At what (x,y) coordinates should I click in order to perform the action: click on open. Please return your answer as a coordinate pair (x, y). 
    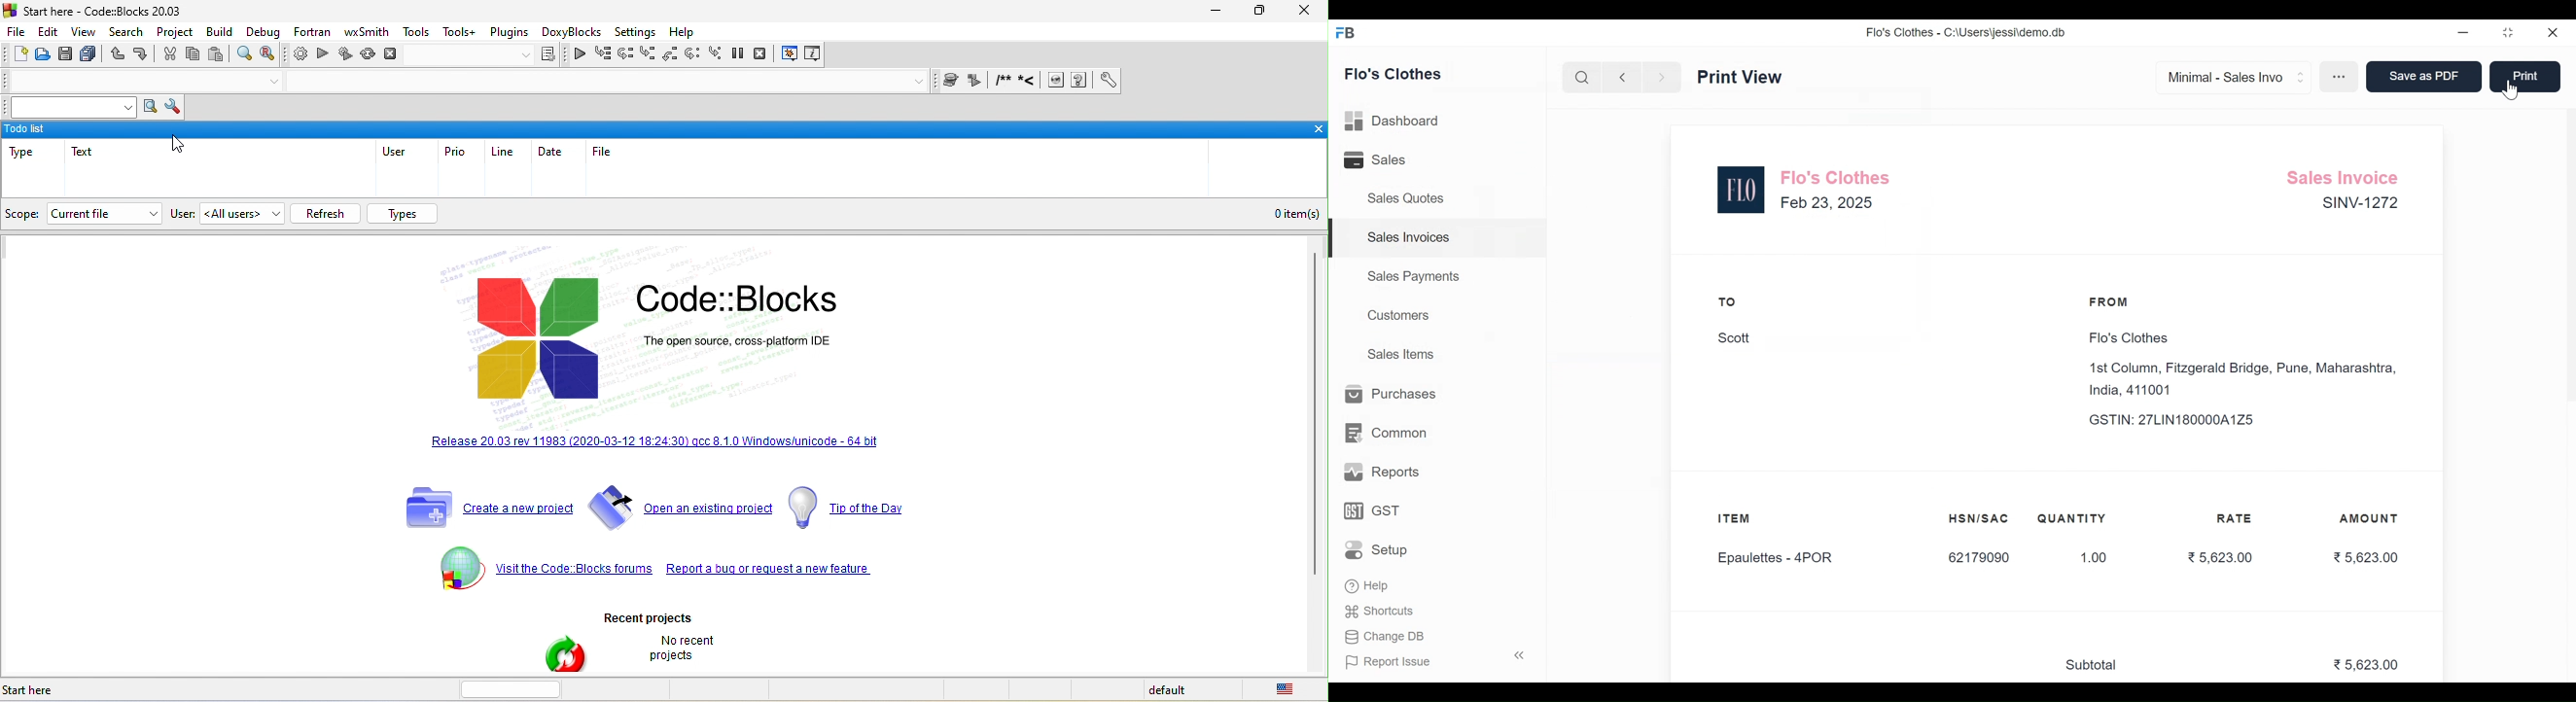
    Looking at the image, I should click on (45, 54).